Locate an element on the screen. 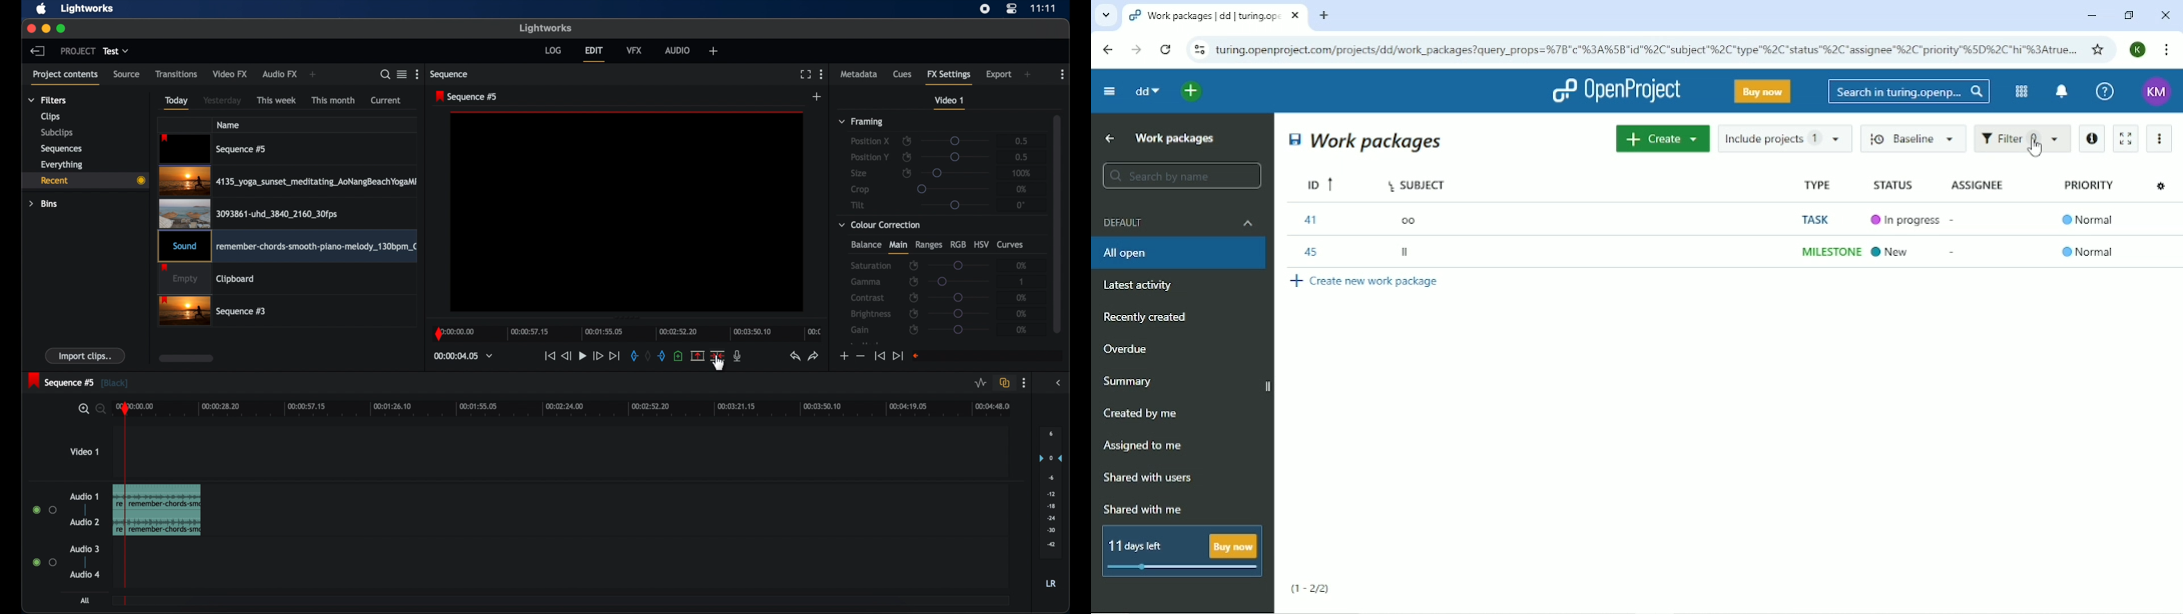  Configure view is located at coordinates (2158, 186).